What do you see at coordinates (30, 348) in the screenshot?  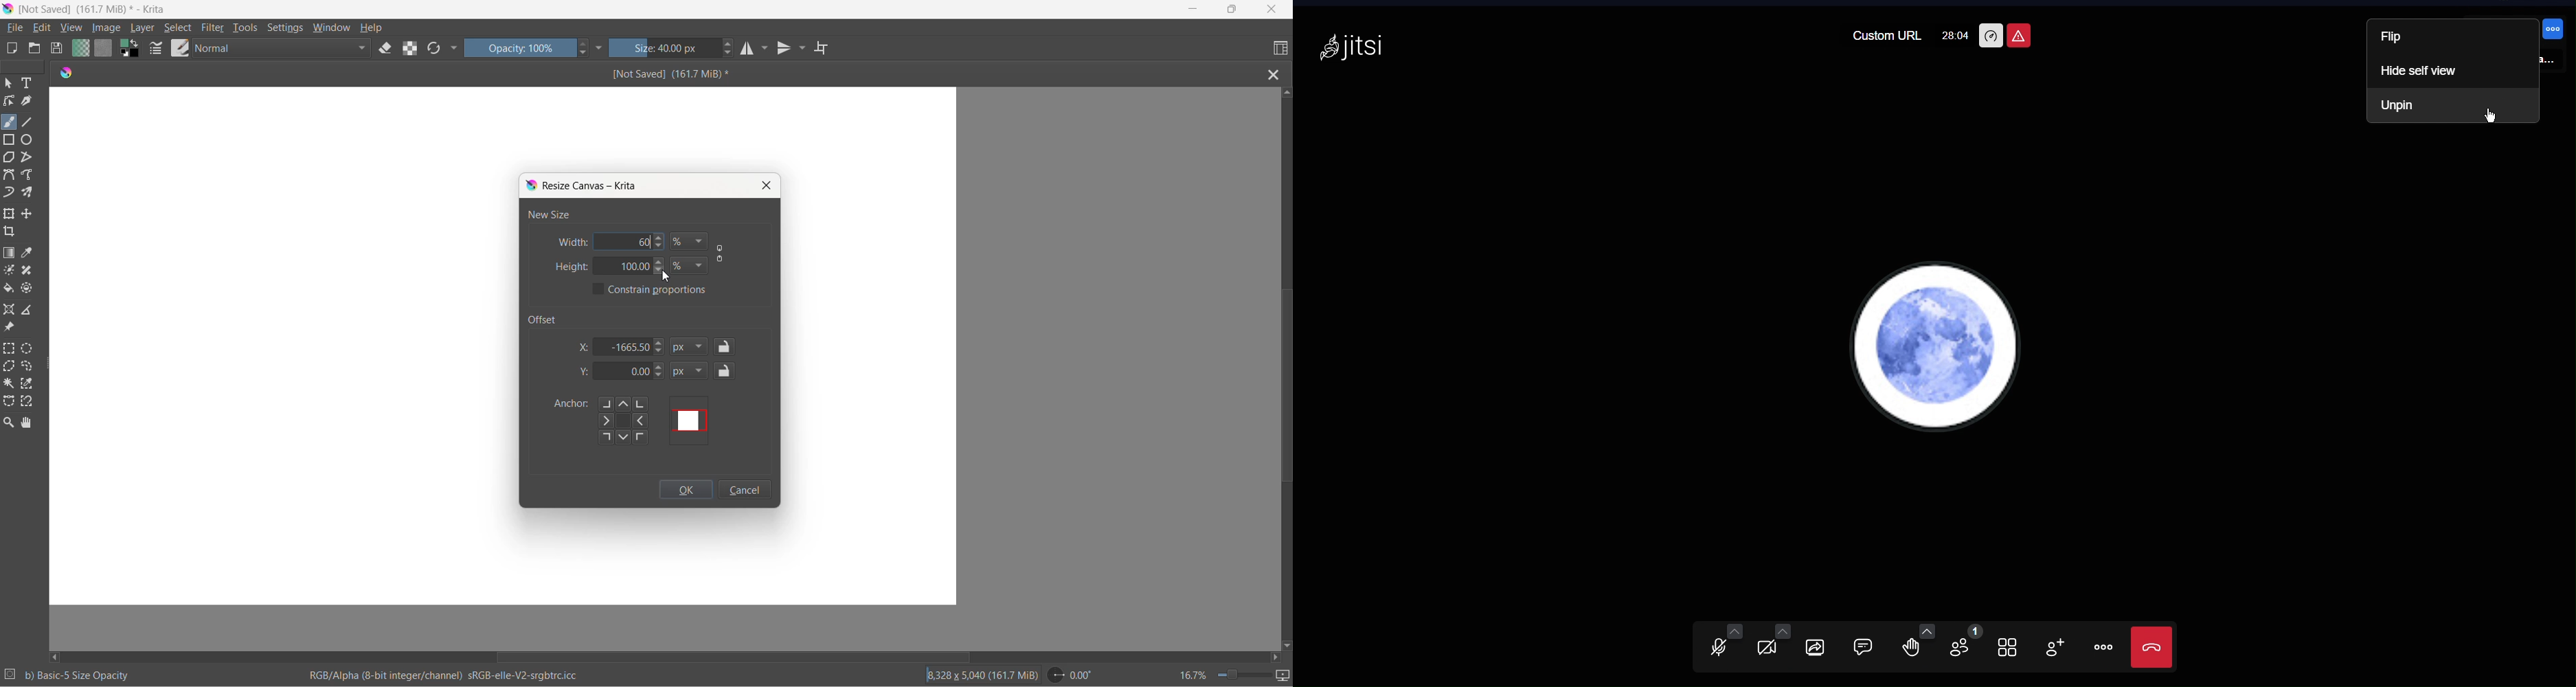 I see `elliptical selection tool` at bounding box center [30, 348].